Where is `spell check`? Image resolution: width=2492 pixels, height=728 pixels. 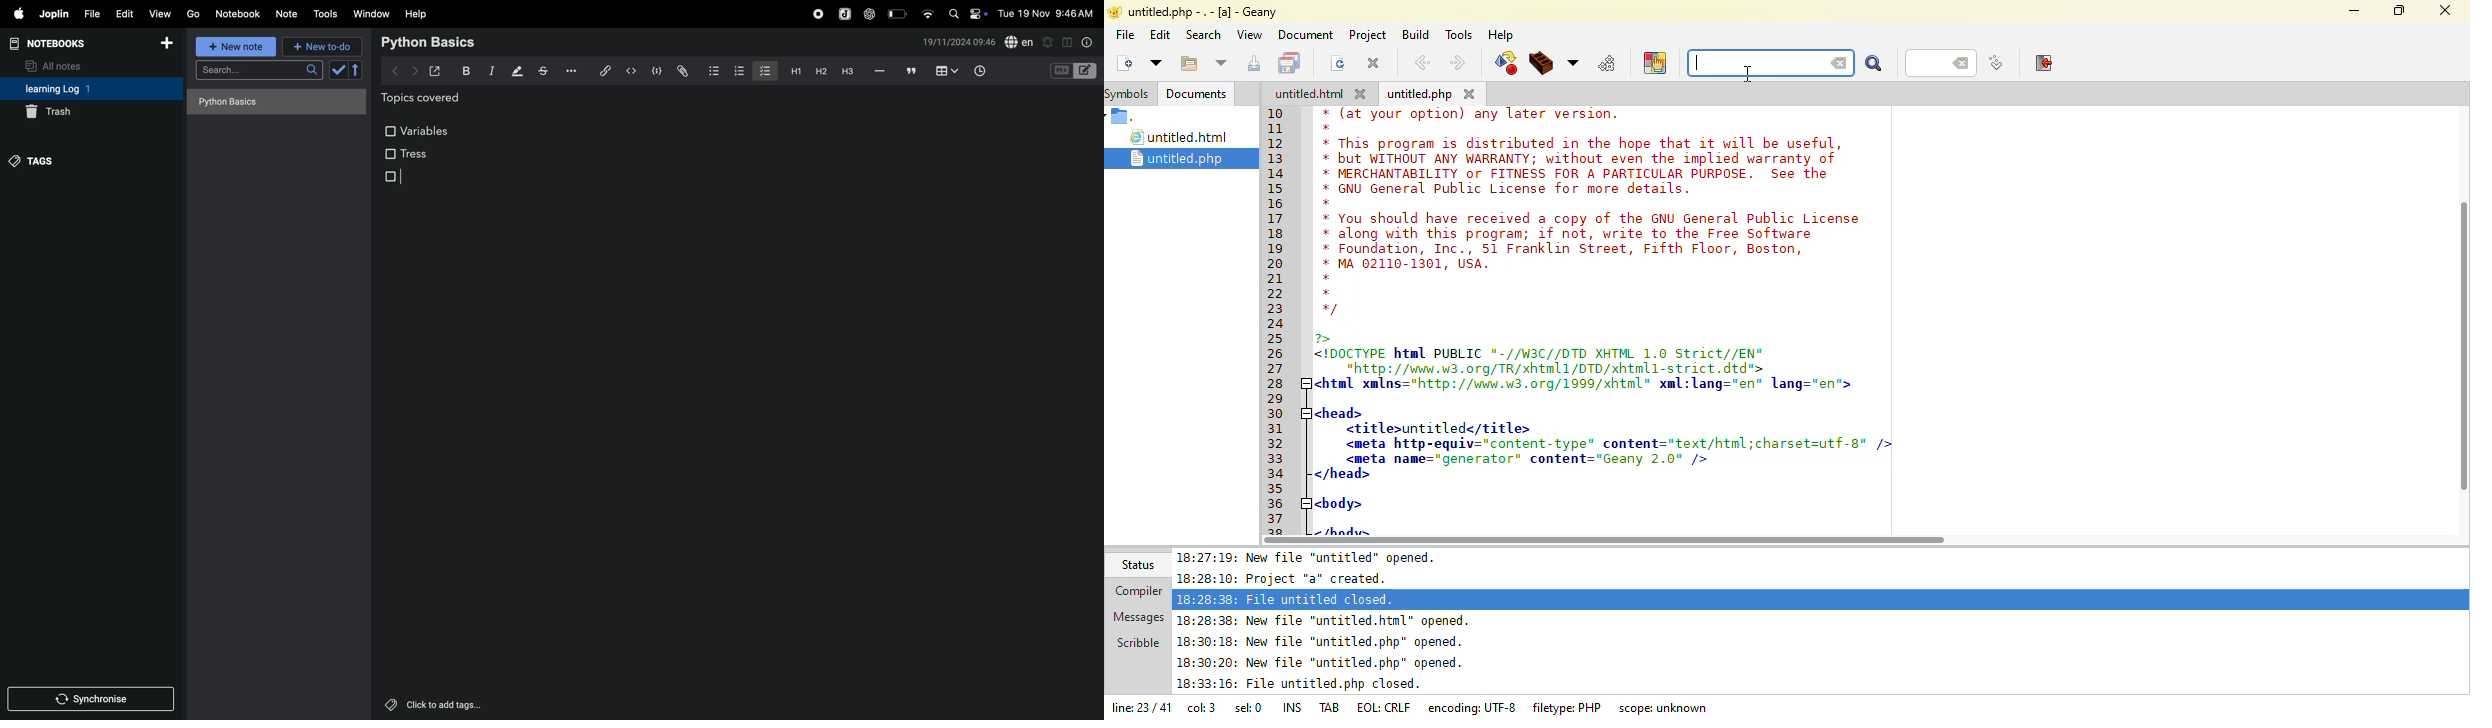
spell check is located at coordinates (1019, 43).